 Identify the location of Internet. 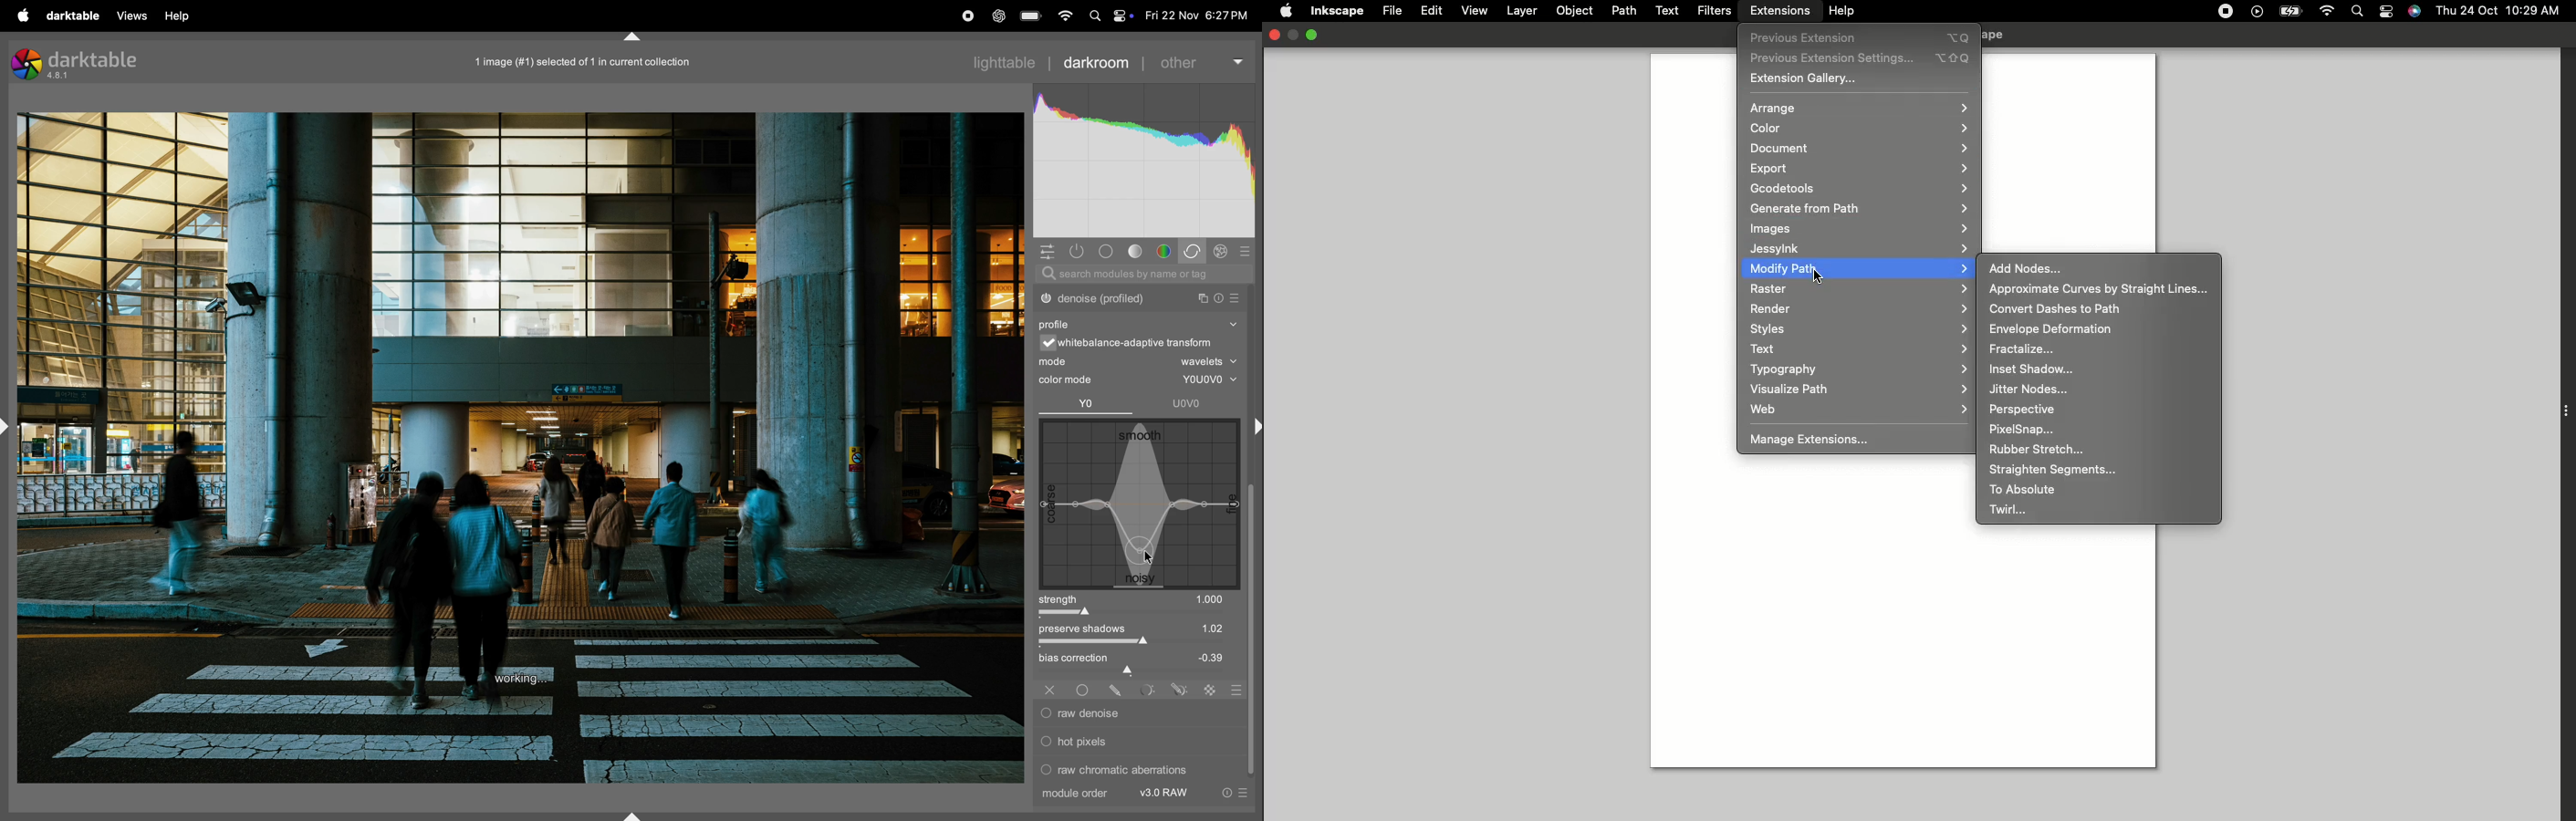
(2324, 11).